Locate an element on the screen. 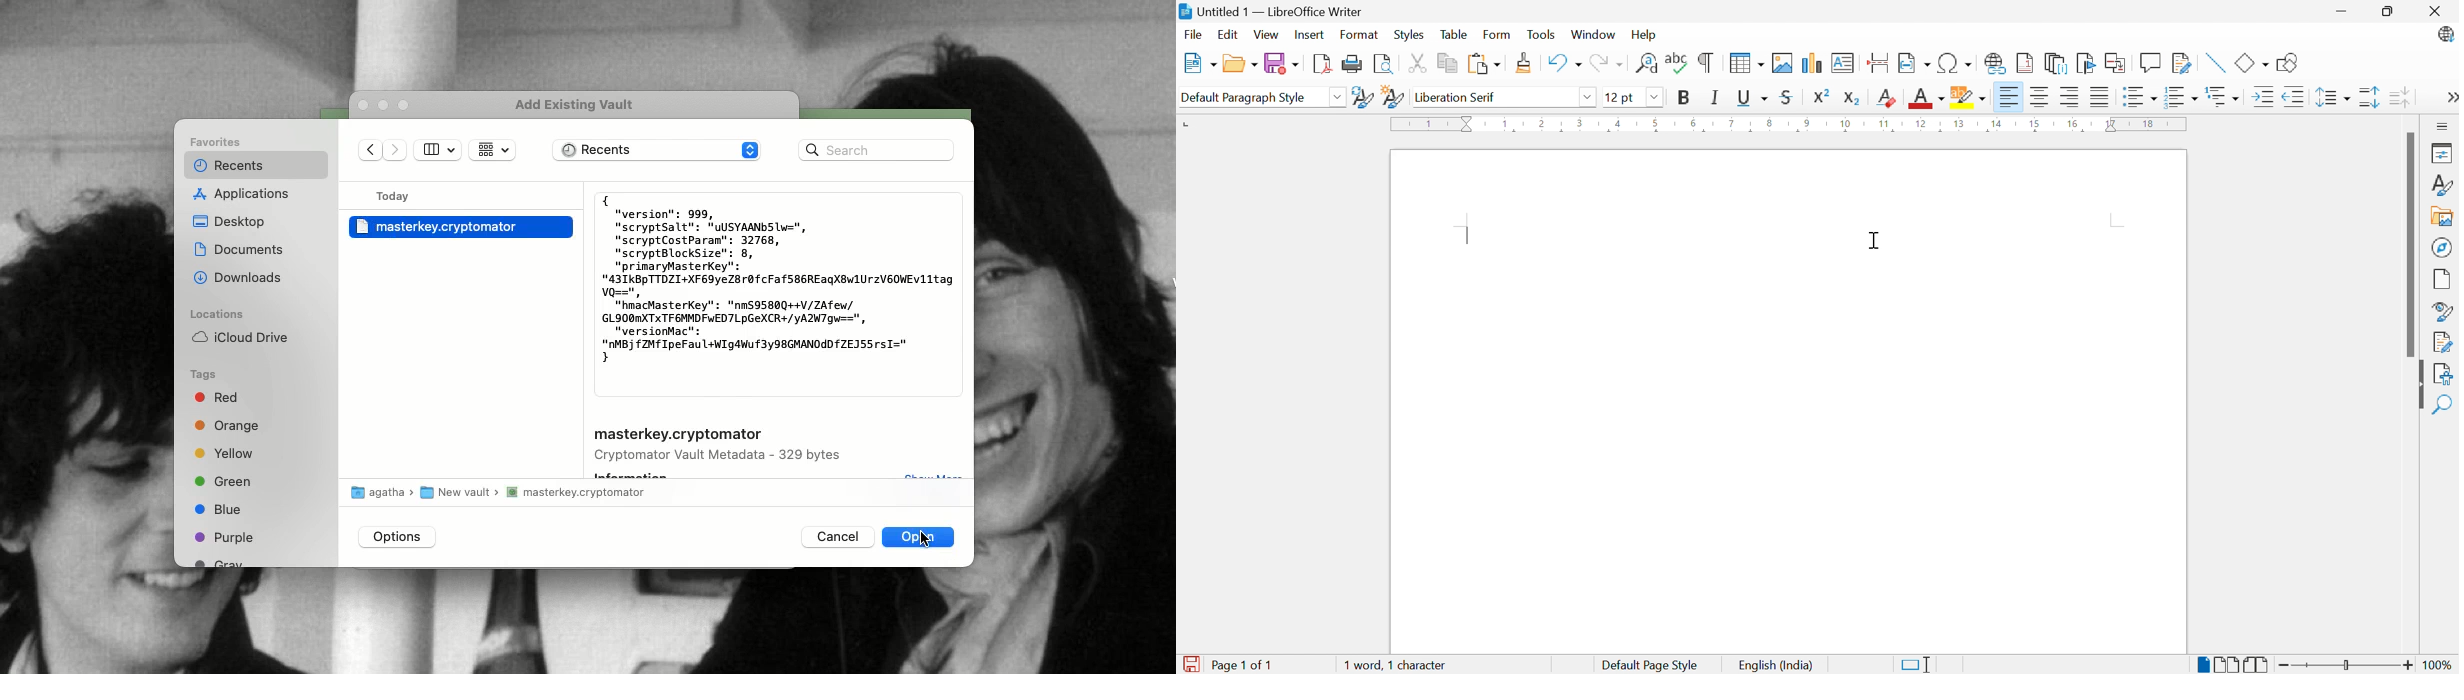 This screenshot has height=700, width=2464. Drop Down is located at coordinates (1588, 98).